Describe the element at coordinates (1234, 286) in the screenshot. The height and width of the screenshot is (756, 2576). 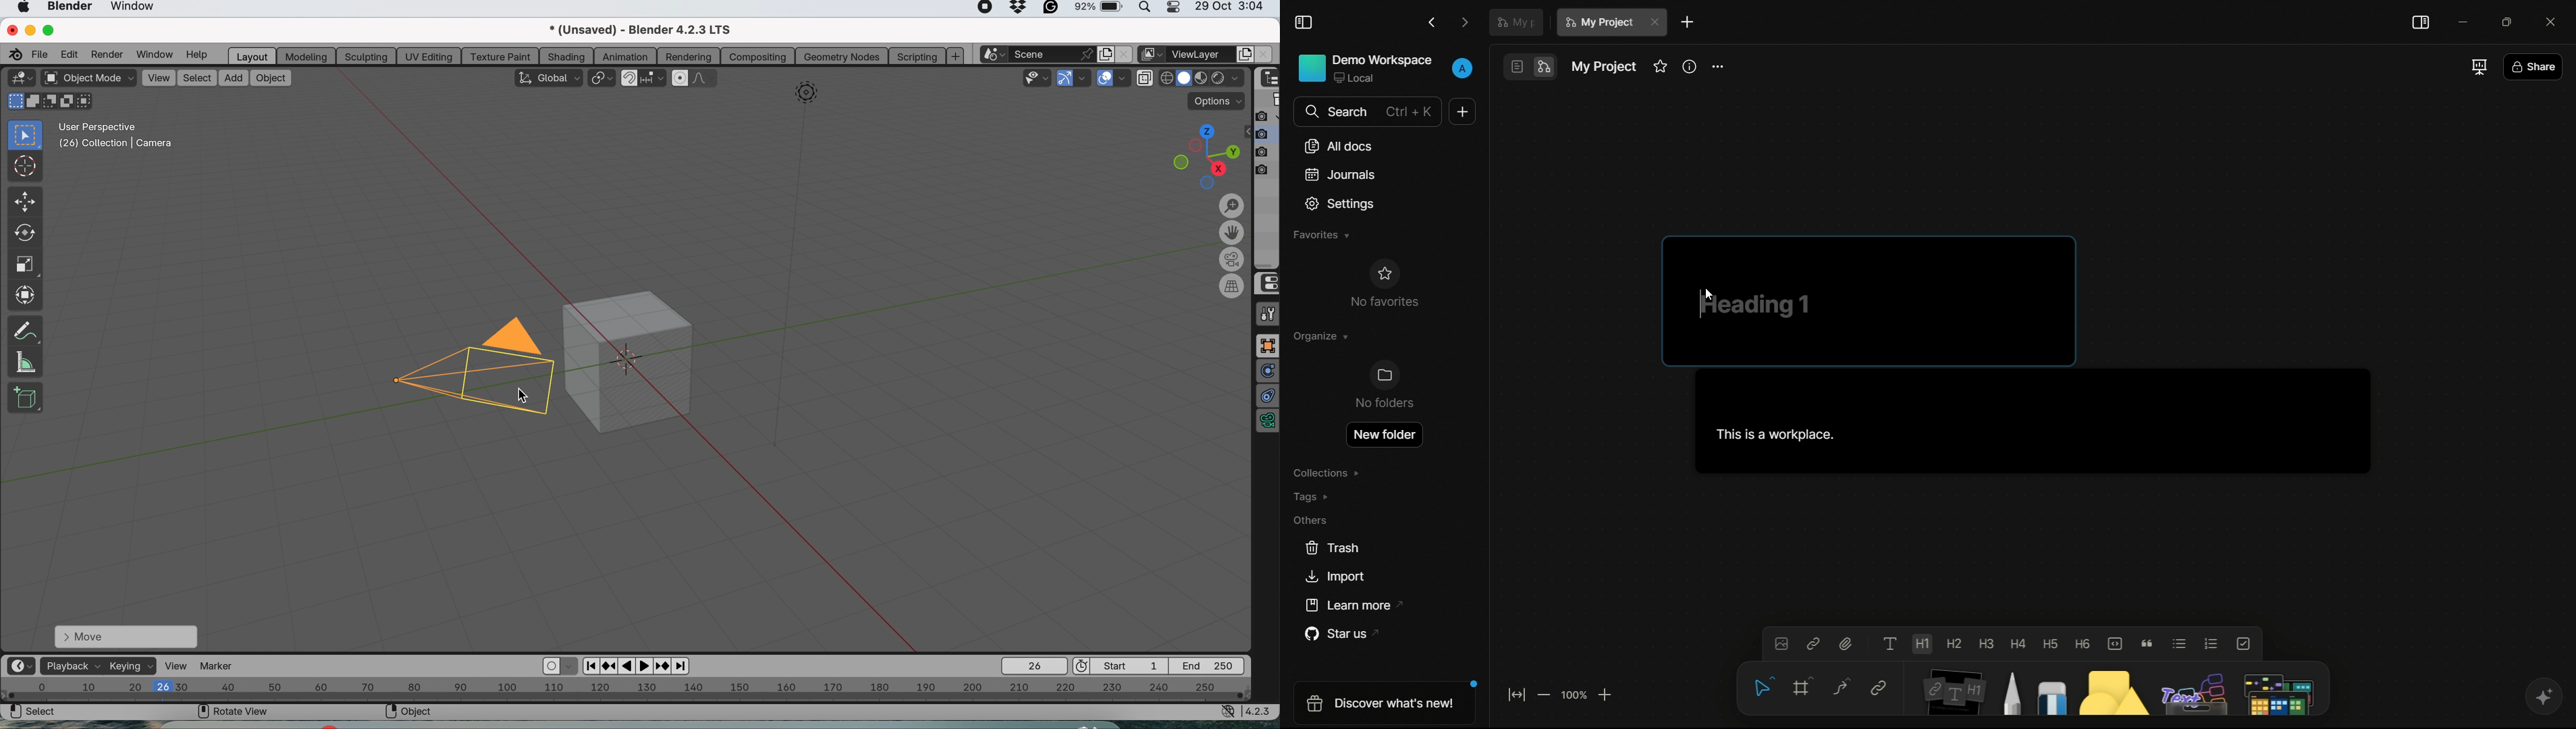
I see `switch current view` at that location.